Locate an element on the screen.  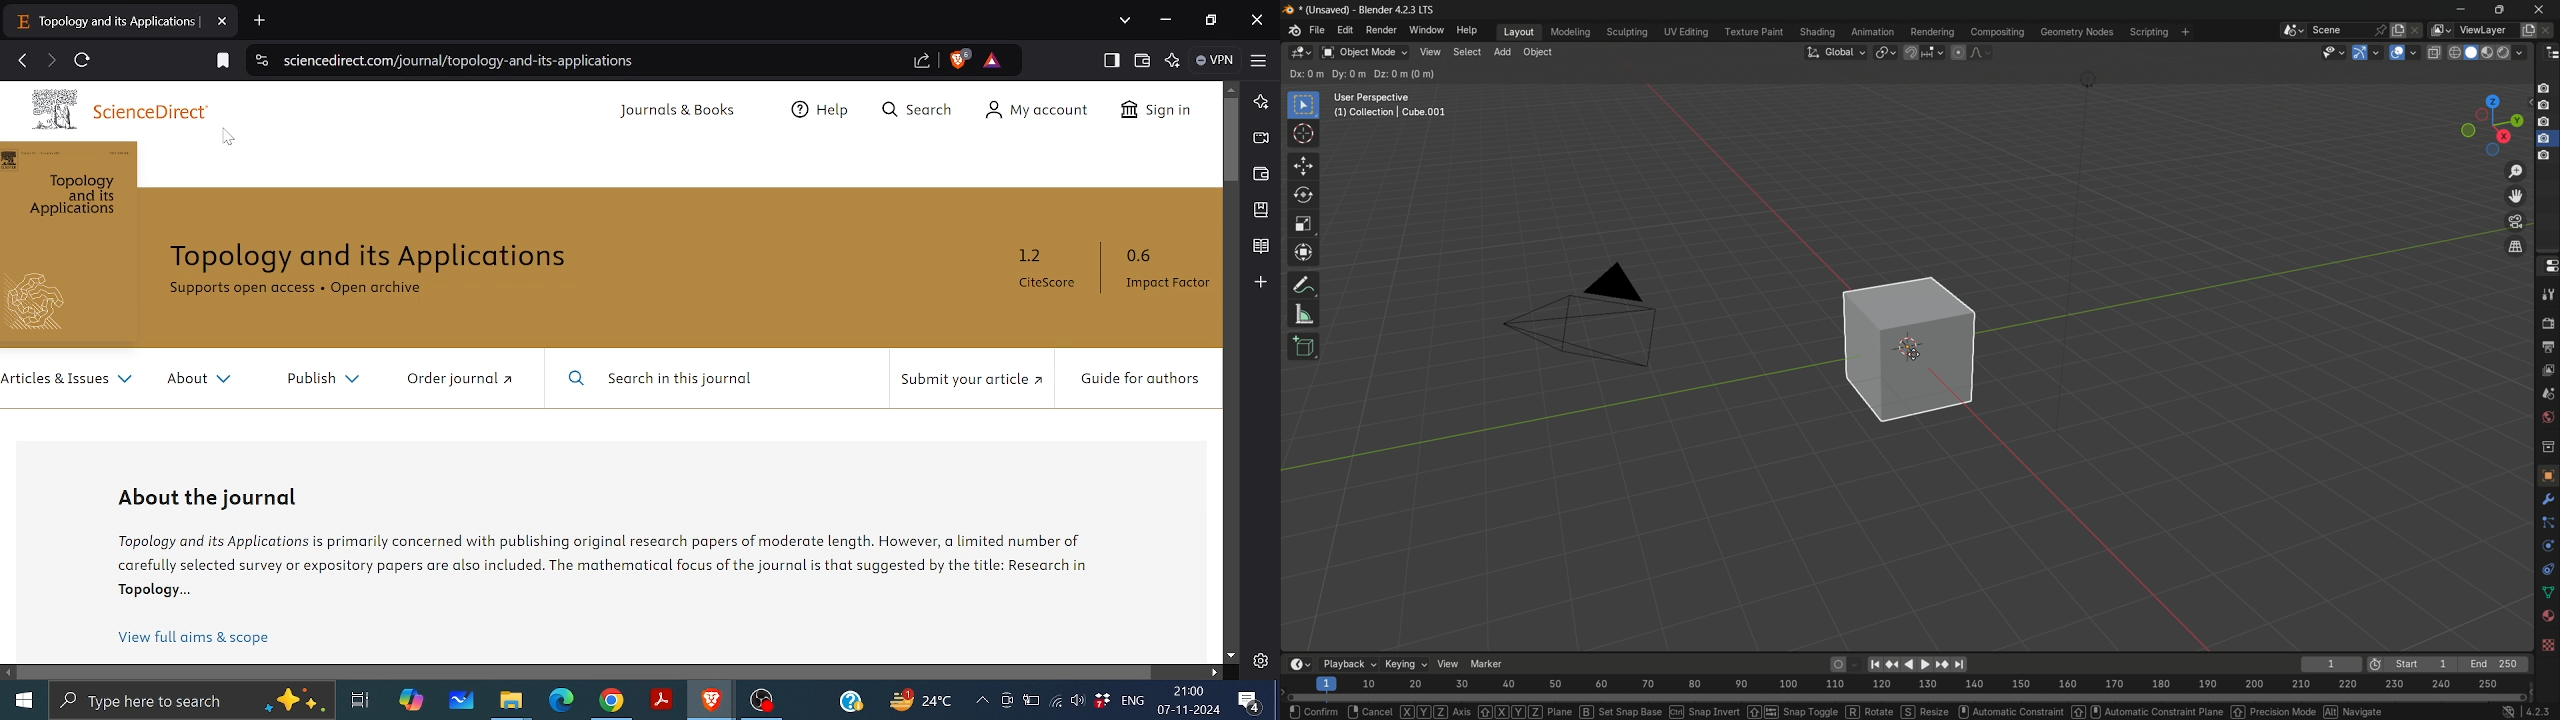
Rotate is located at coordinates (1871, 711).